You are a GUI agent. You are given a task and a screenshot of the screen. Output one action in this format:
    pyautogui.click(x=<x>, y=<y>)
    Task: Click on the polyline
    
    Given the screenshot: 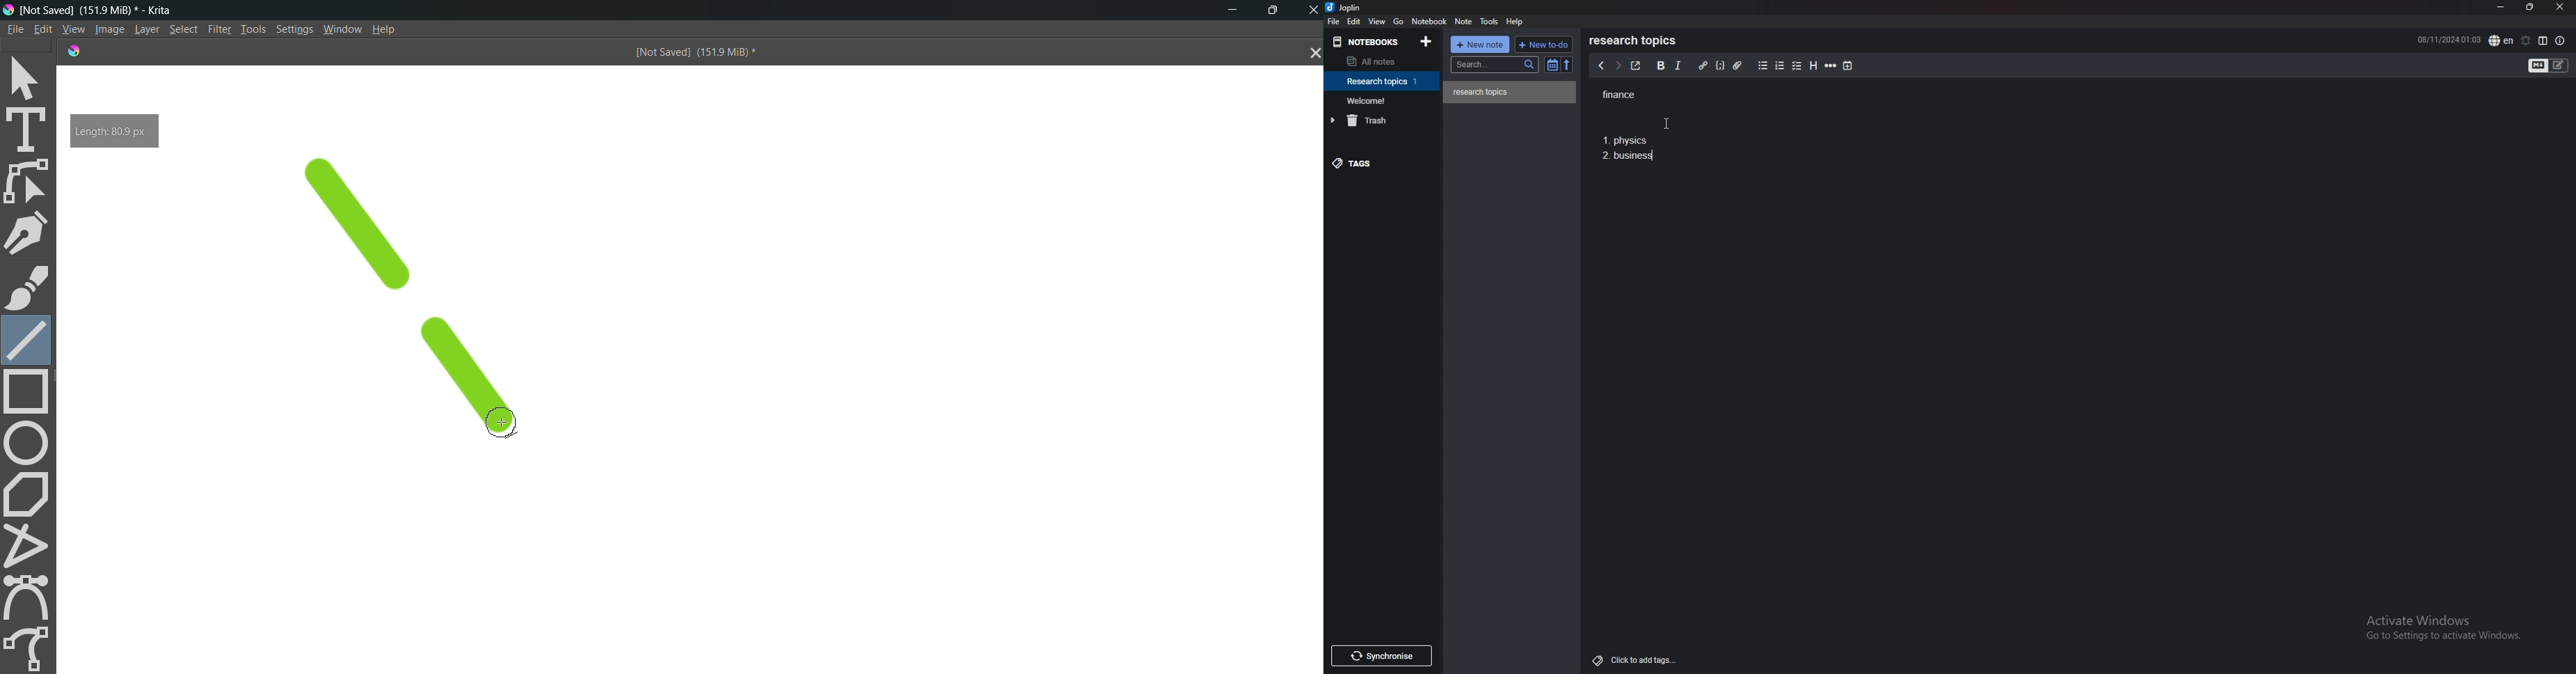 What is the action you would take?
    pyautogui.click(x=31, y=545)
    